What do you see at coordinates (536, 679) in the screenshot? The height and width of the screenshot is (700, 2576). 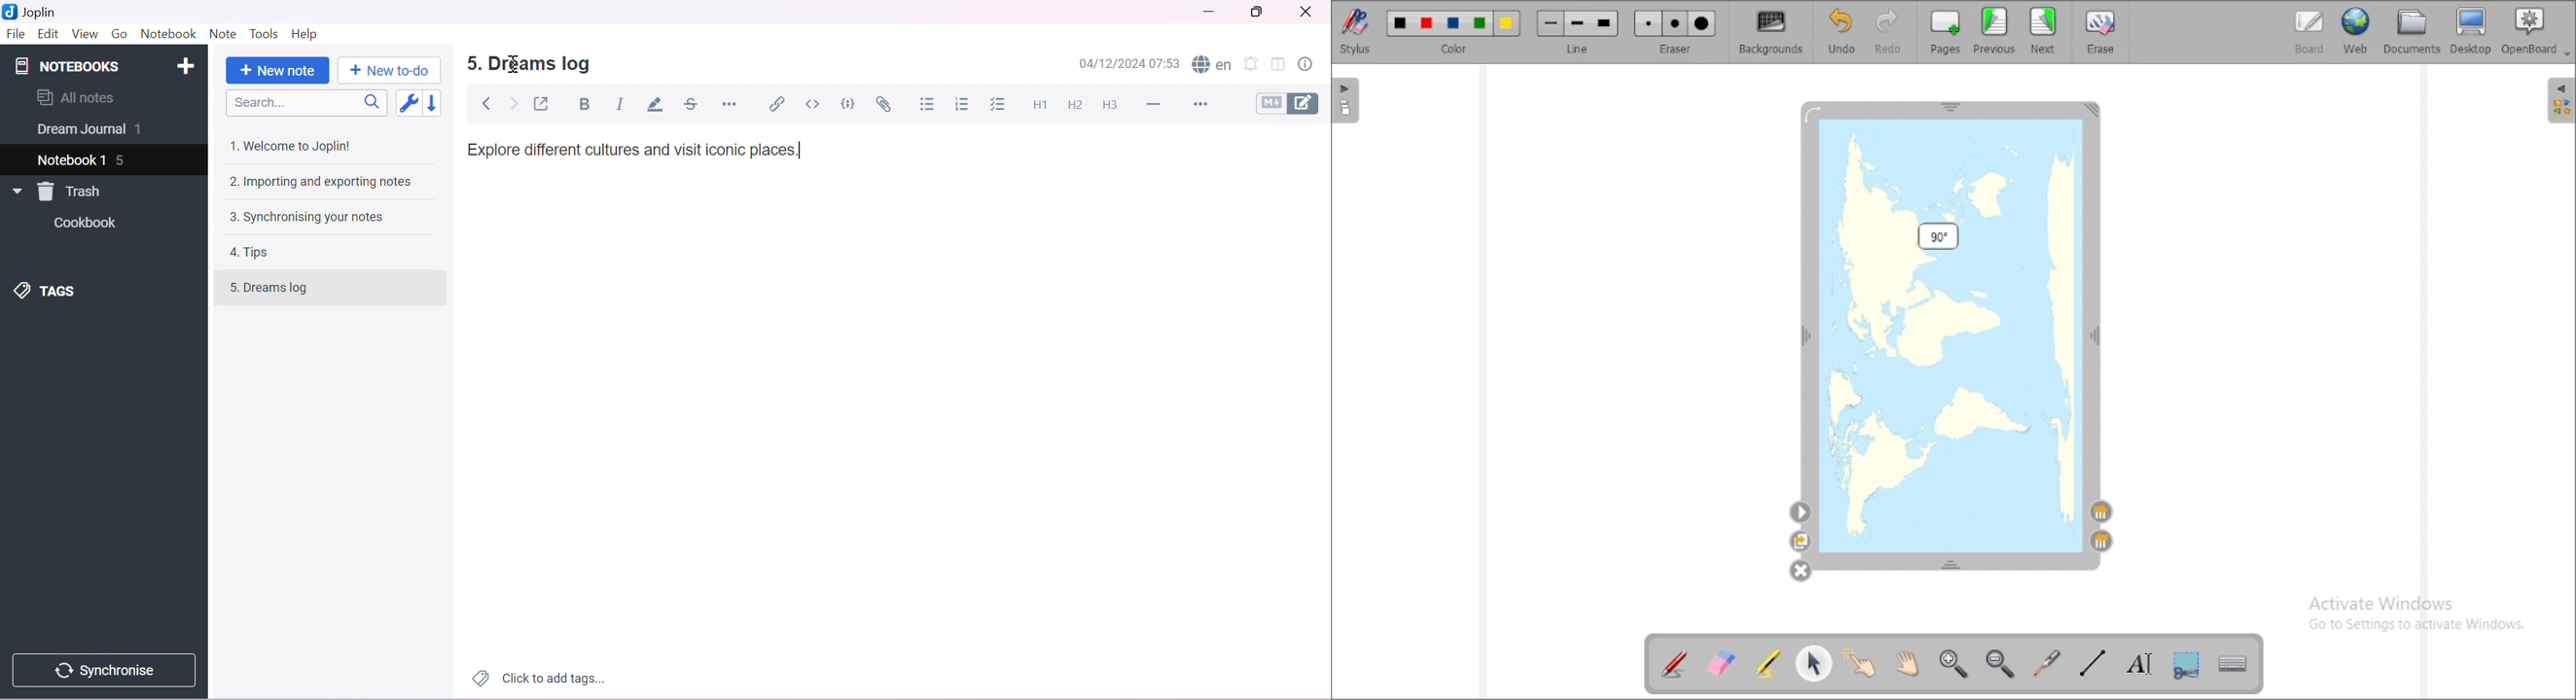 I see `Click to add tags` at bounding box center [536, 679].